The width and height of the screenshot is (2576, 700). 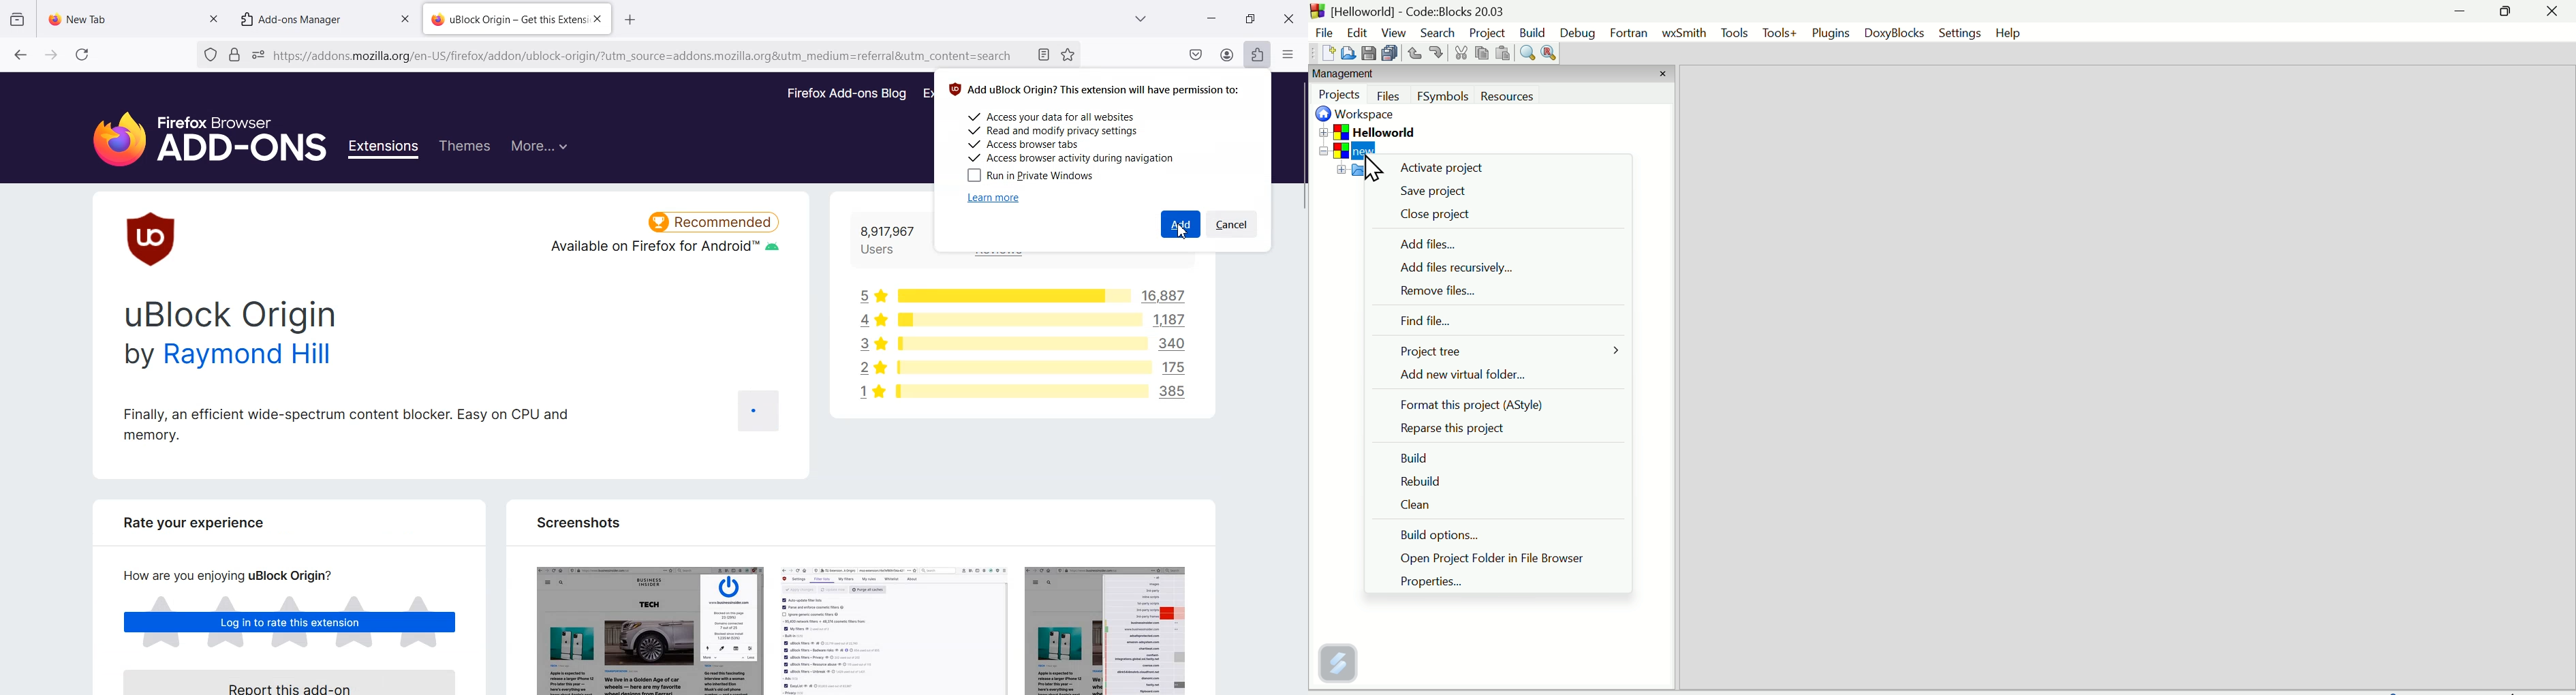 I want to click on Extensions , so click(x=386, y=149).